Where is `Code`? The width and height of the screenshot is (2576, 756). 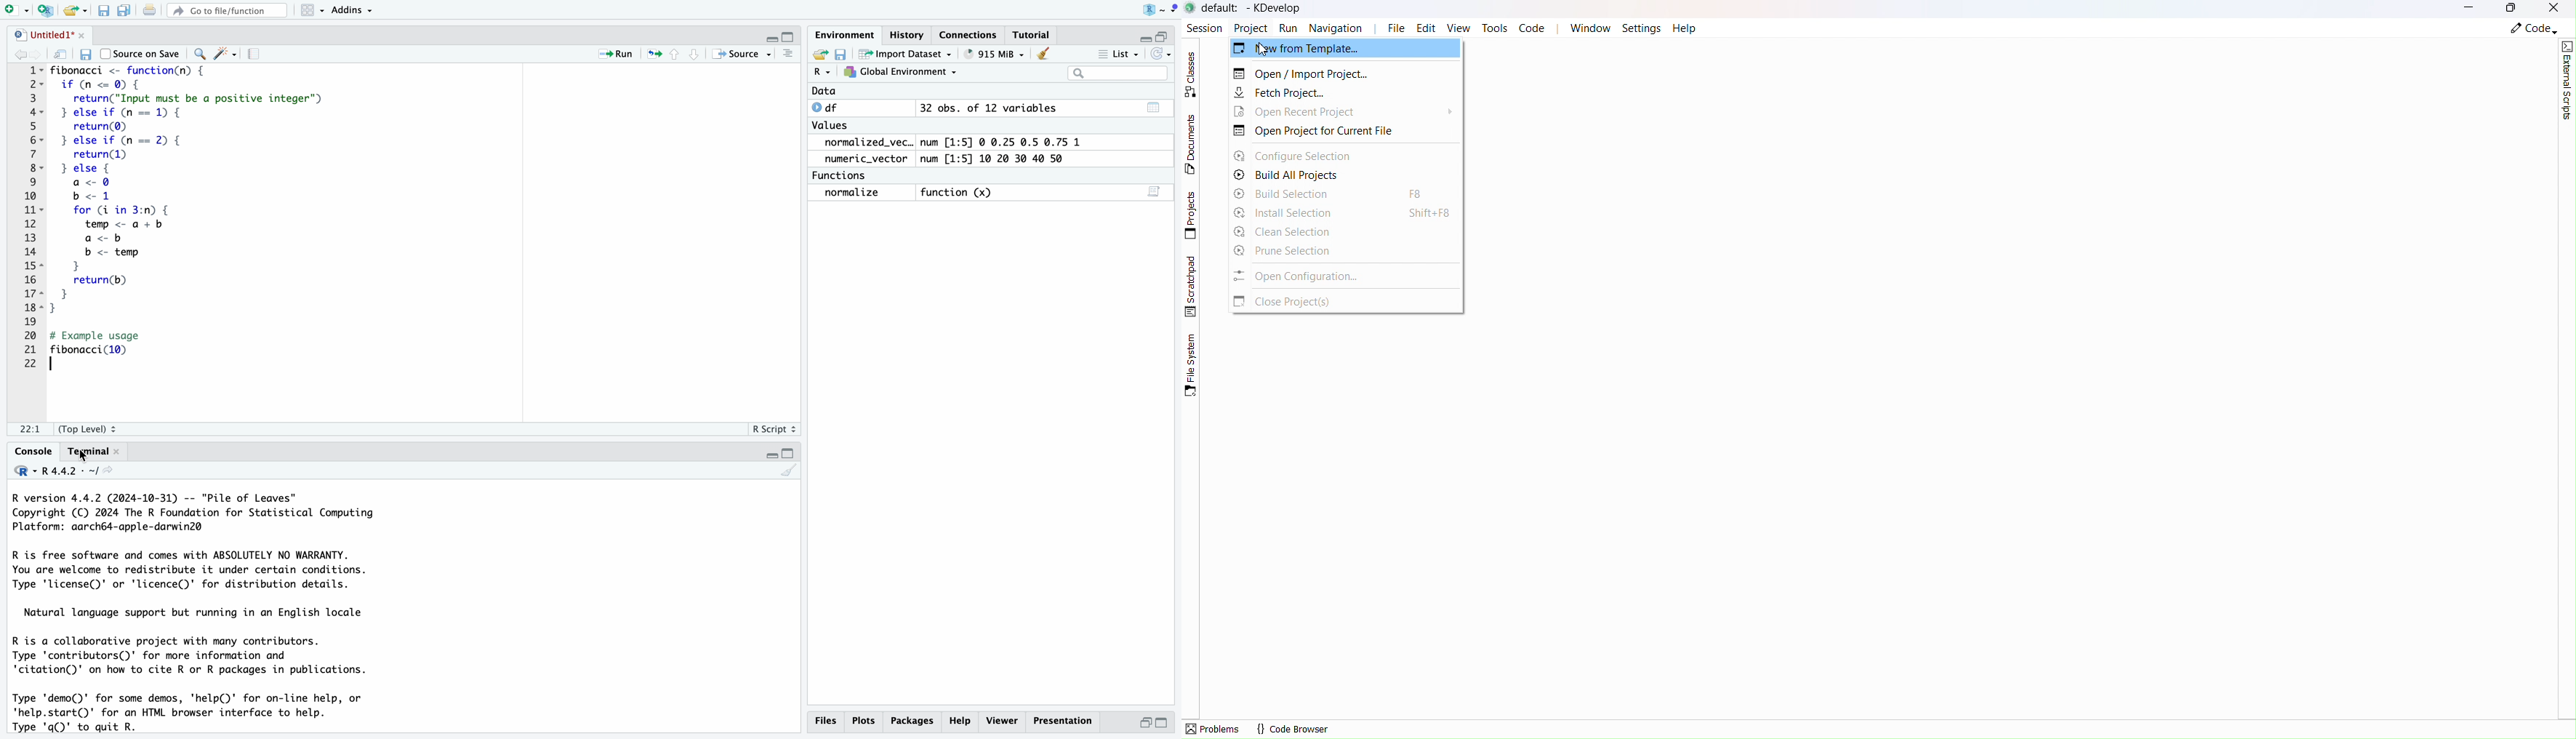 Code is located at coordinates (2532, 29).